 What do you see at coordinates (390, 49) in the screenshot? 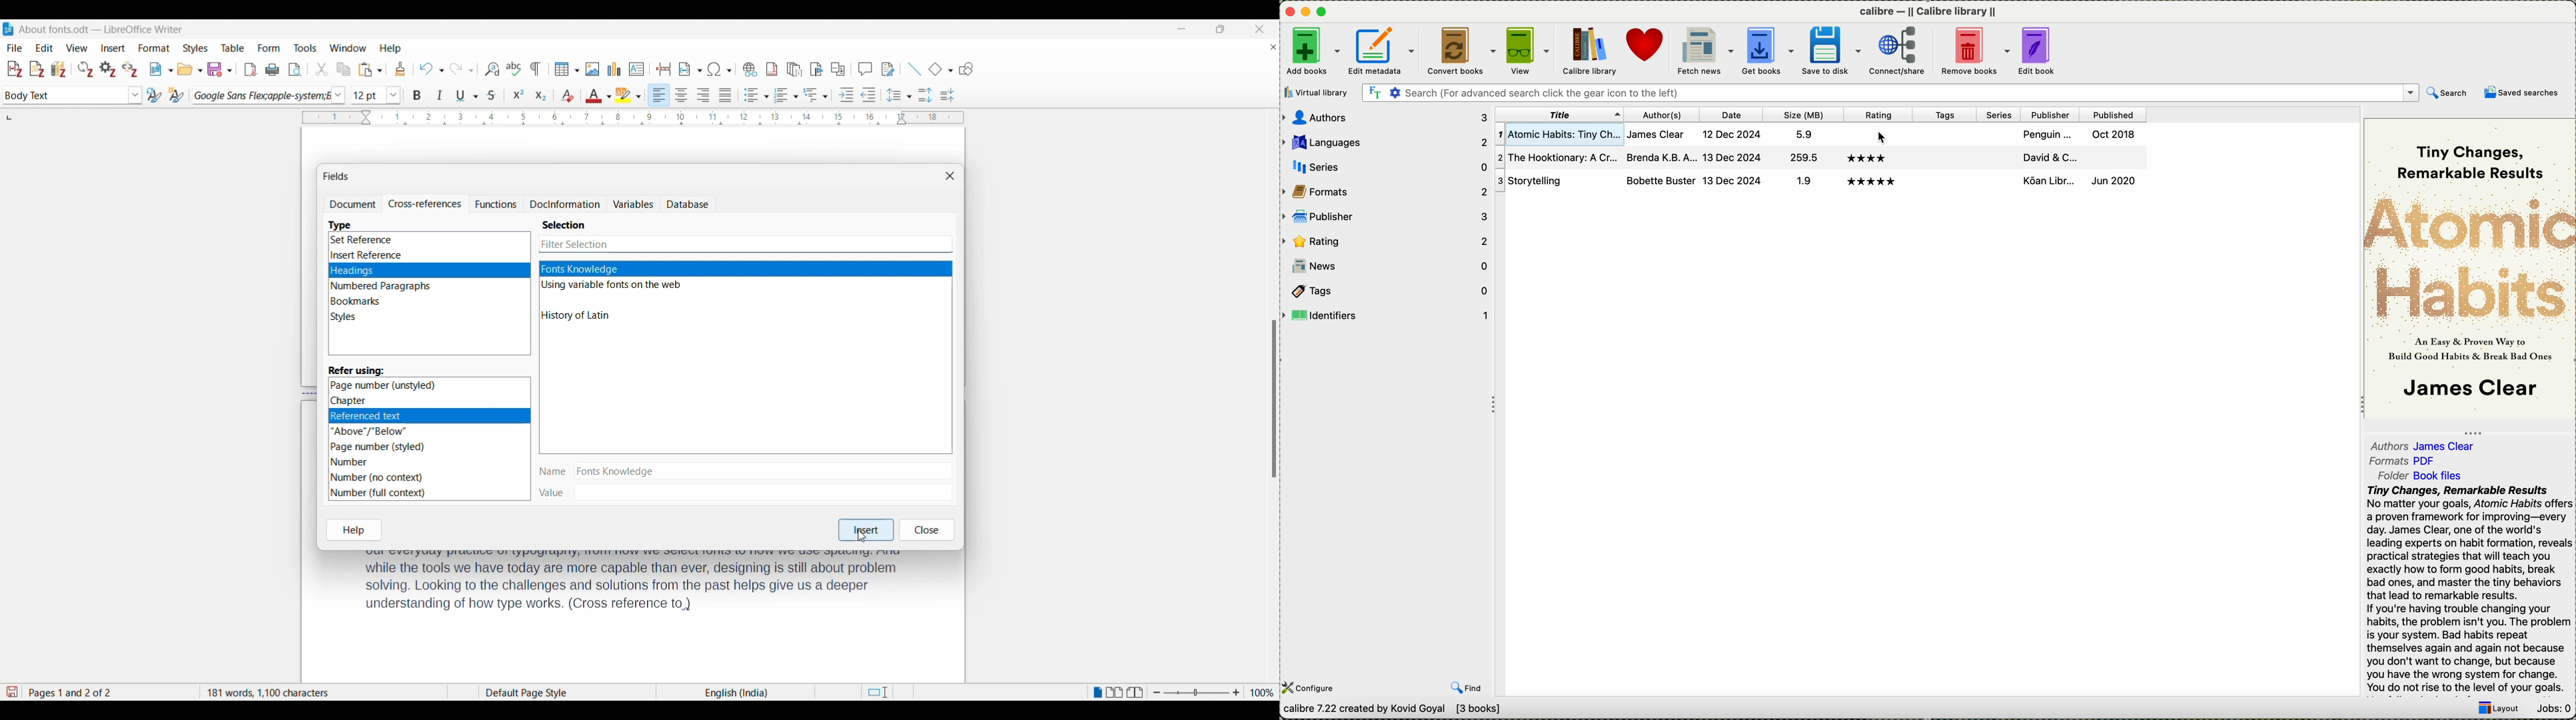
I see `Help menu` at bounding box center [390, 49].